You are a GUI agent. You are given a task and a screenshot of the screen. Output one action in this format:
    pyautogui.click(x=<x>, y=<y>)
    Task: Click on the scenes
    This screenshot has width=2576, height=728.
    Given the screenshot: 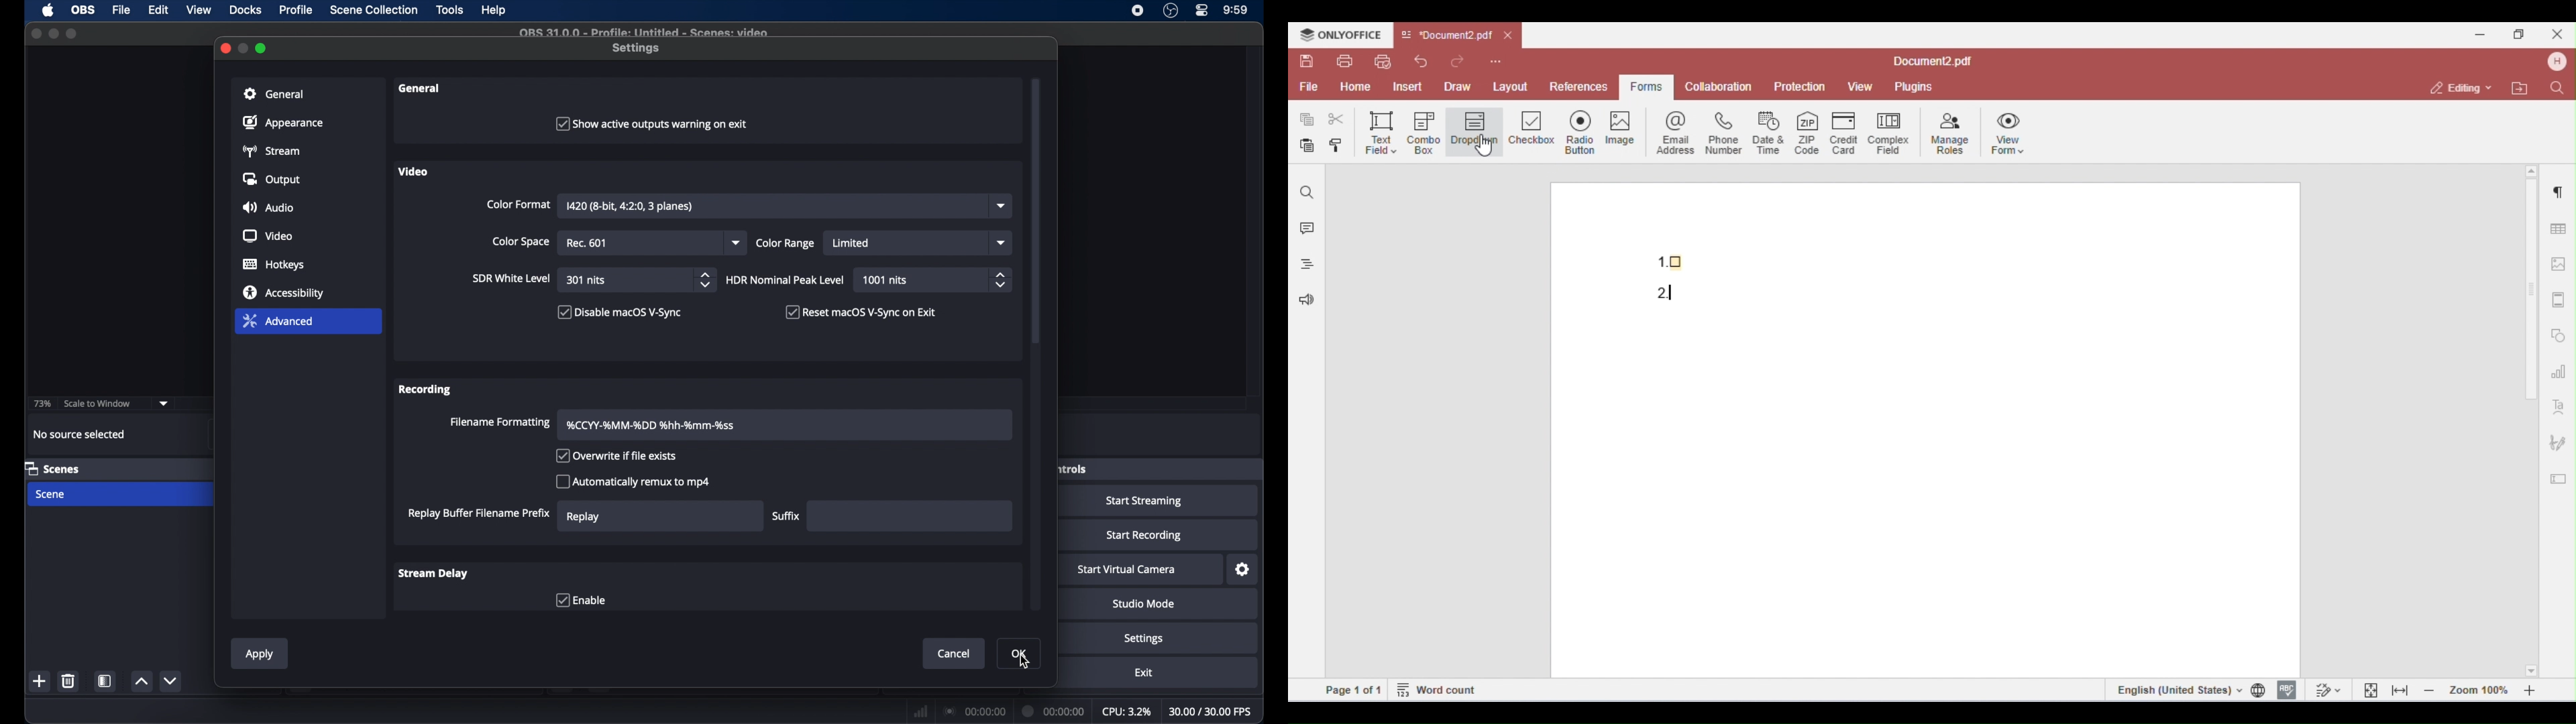 What is the action you would take?
    pyautogui.click(x=52, y=468)
    